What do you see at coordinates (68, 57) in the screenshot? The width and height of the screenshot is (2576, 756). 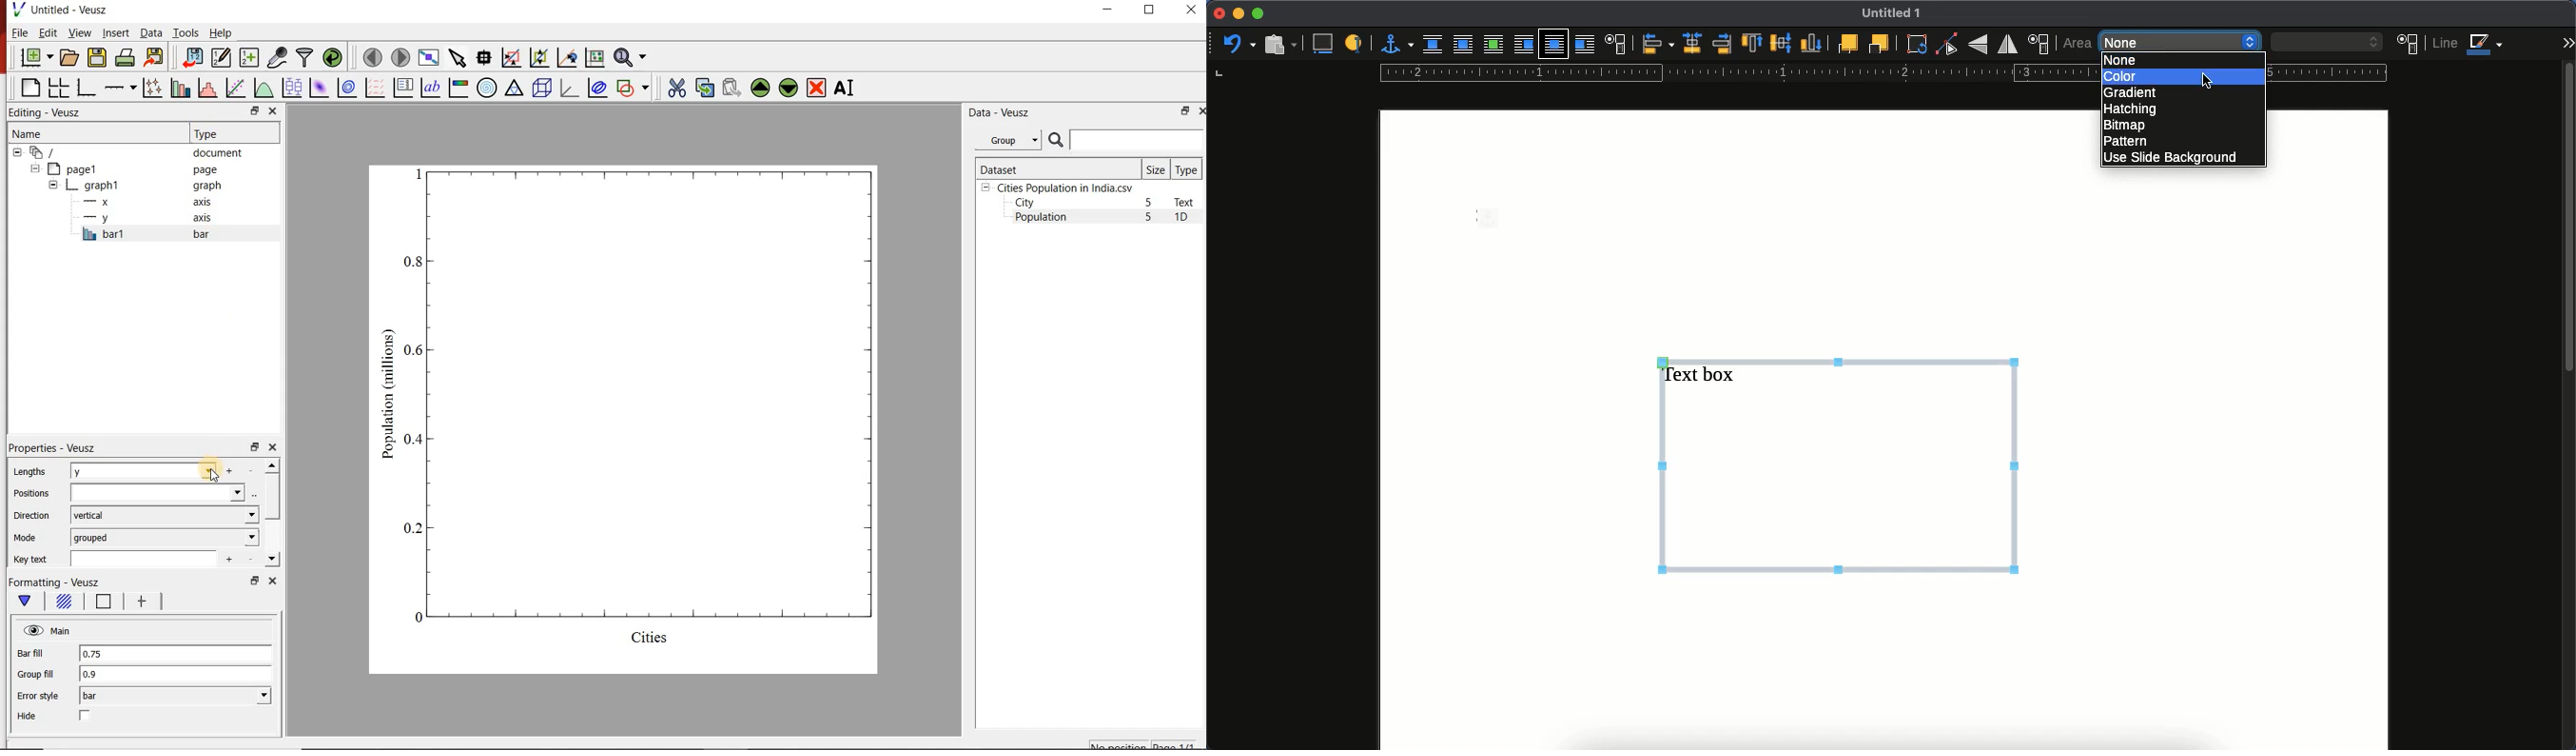 I see `open a document` at bounding box center [68, 57].